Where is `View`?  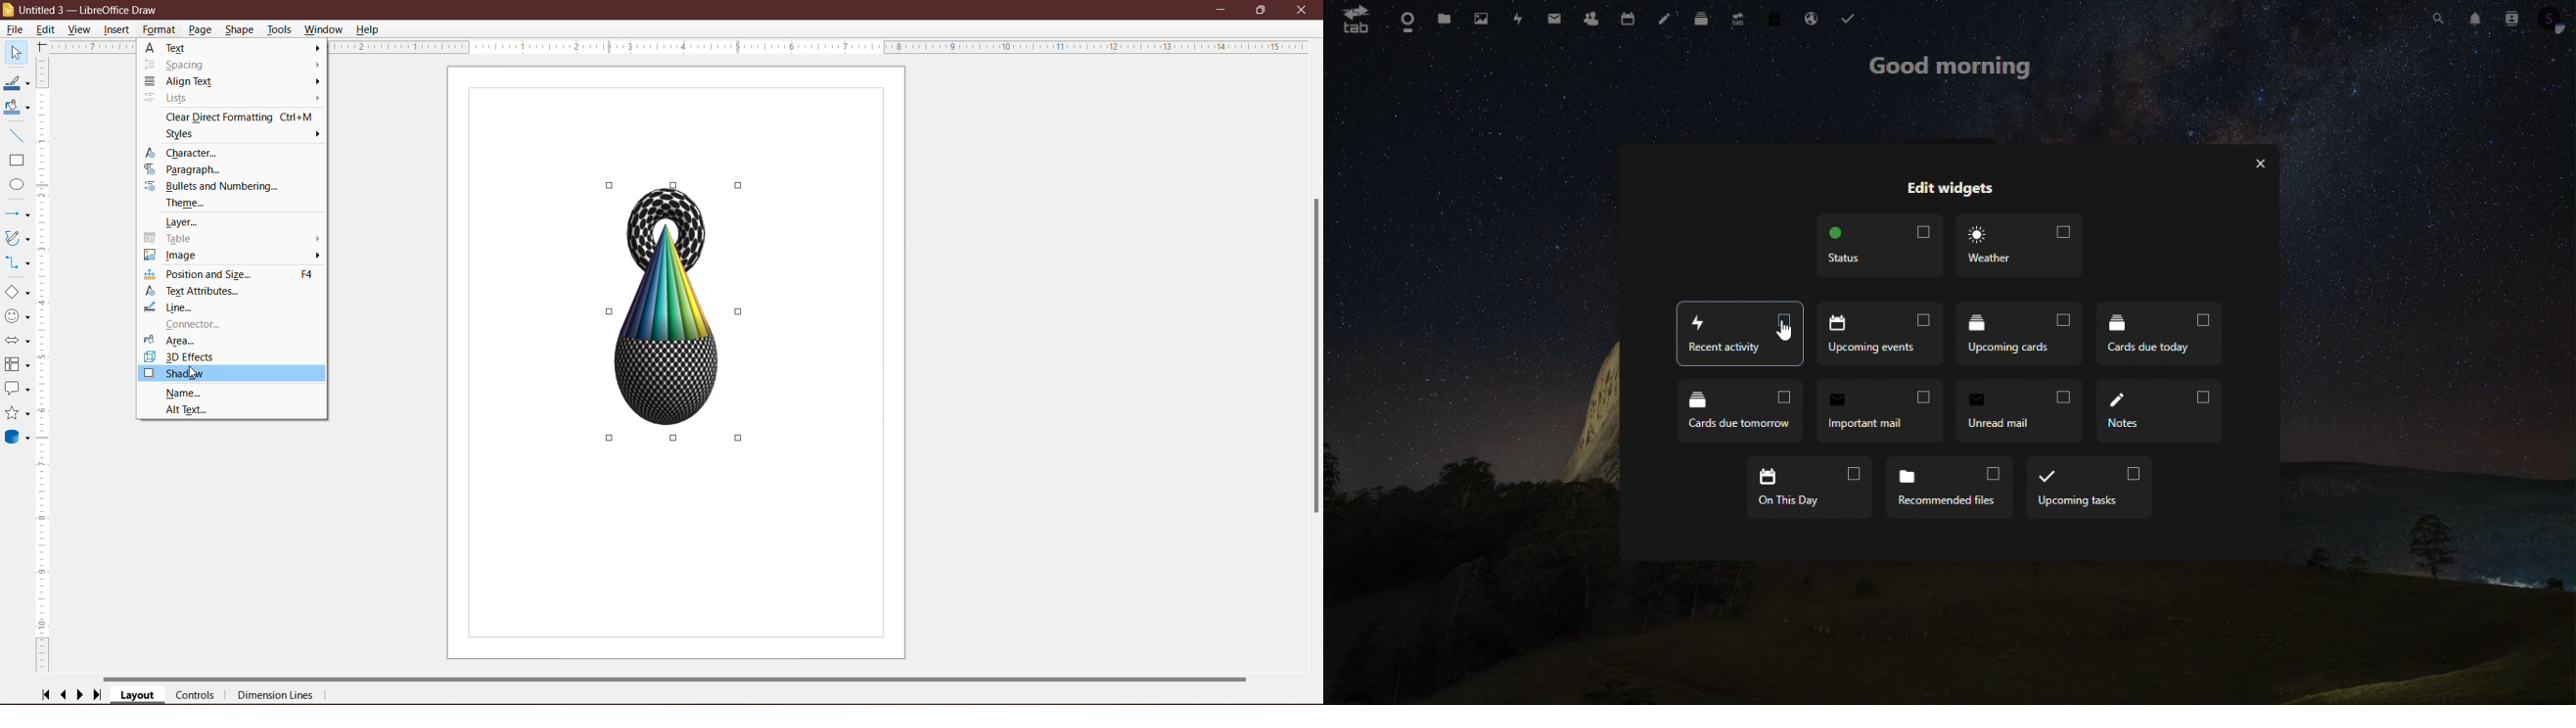 View is located at coordinates (80, 29).